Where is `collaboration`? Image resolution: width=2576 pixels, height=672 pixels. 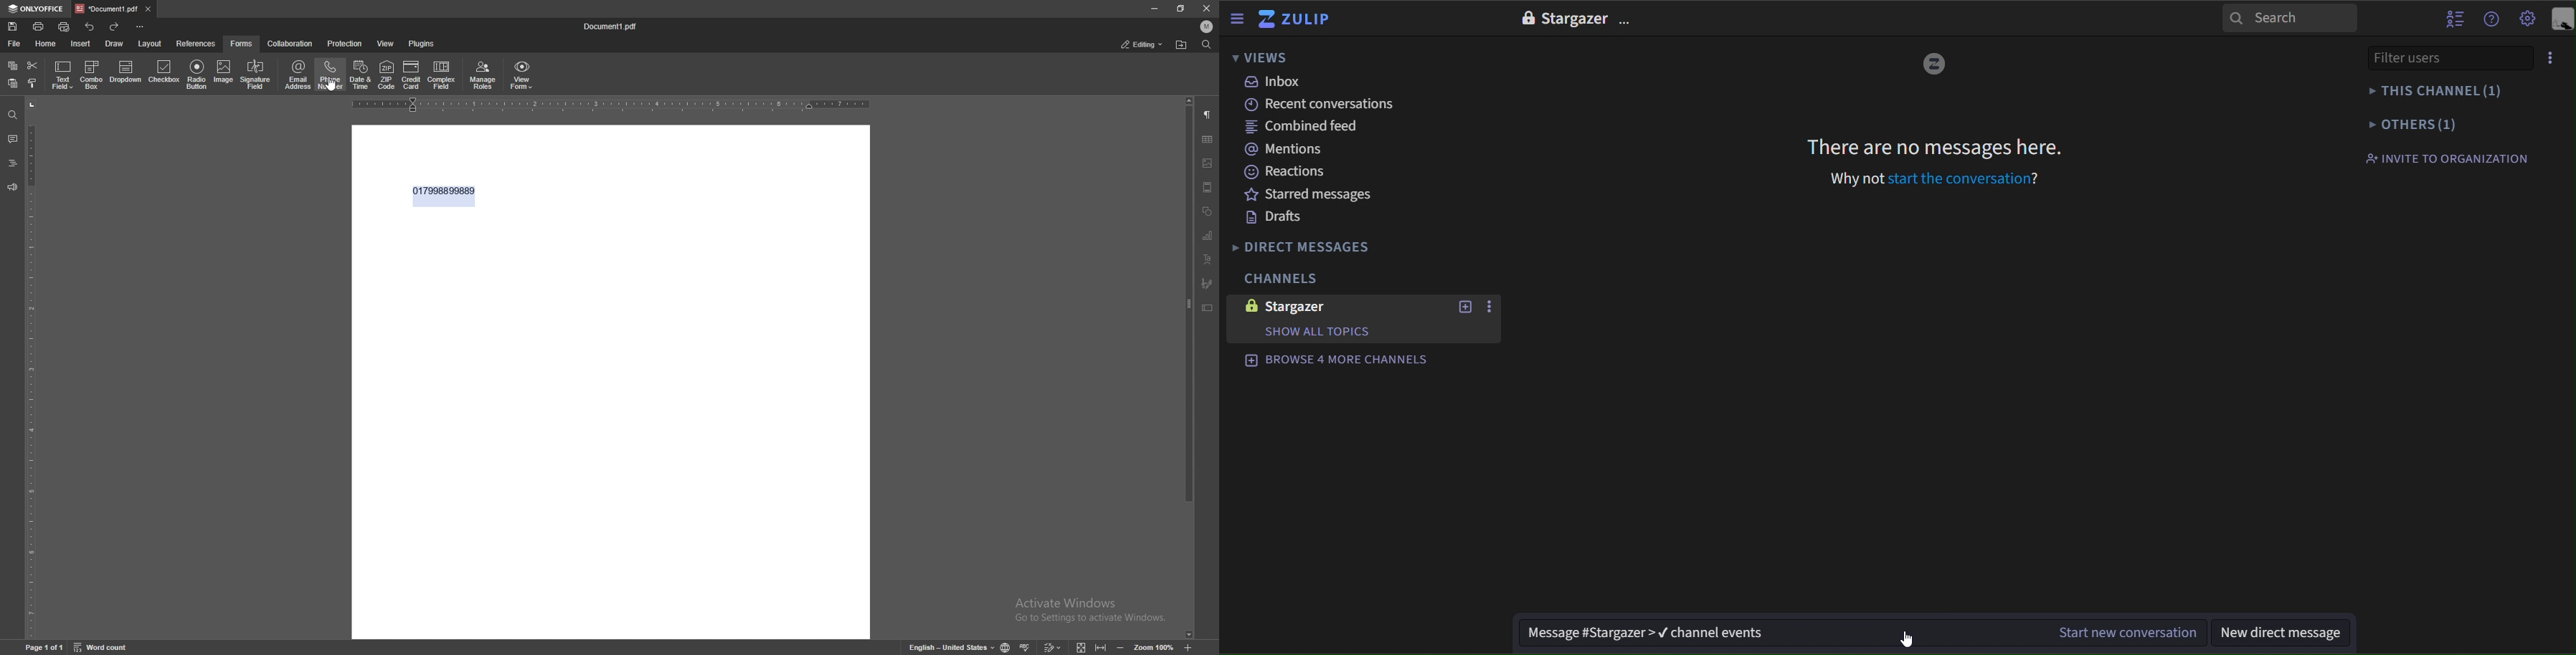 collaboration is located at coordinates (290, 44).